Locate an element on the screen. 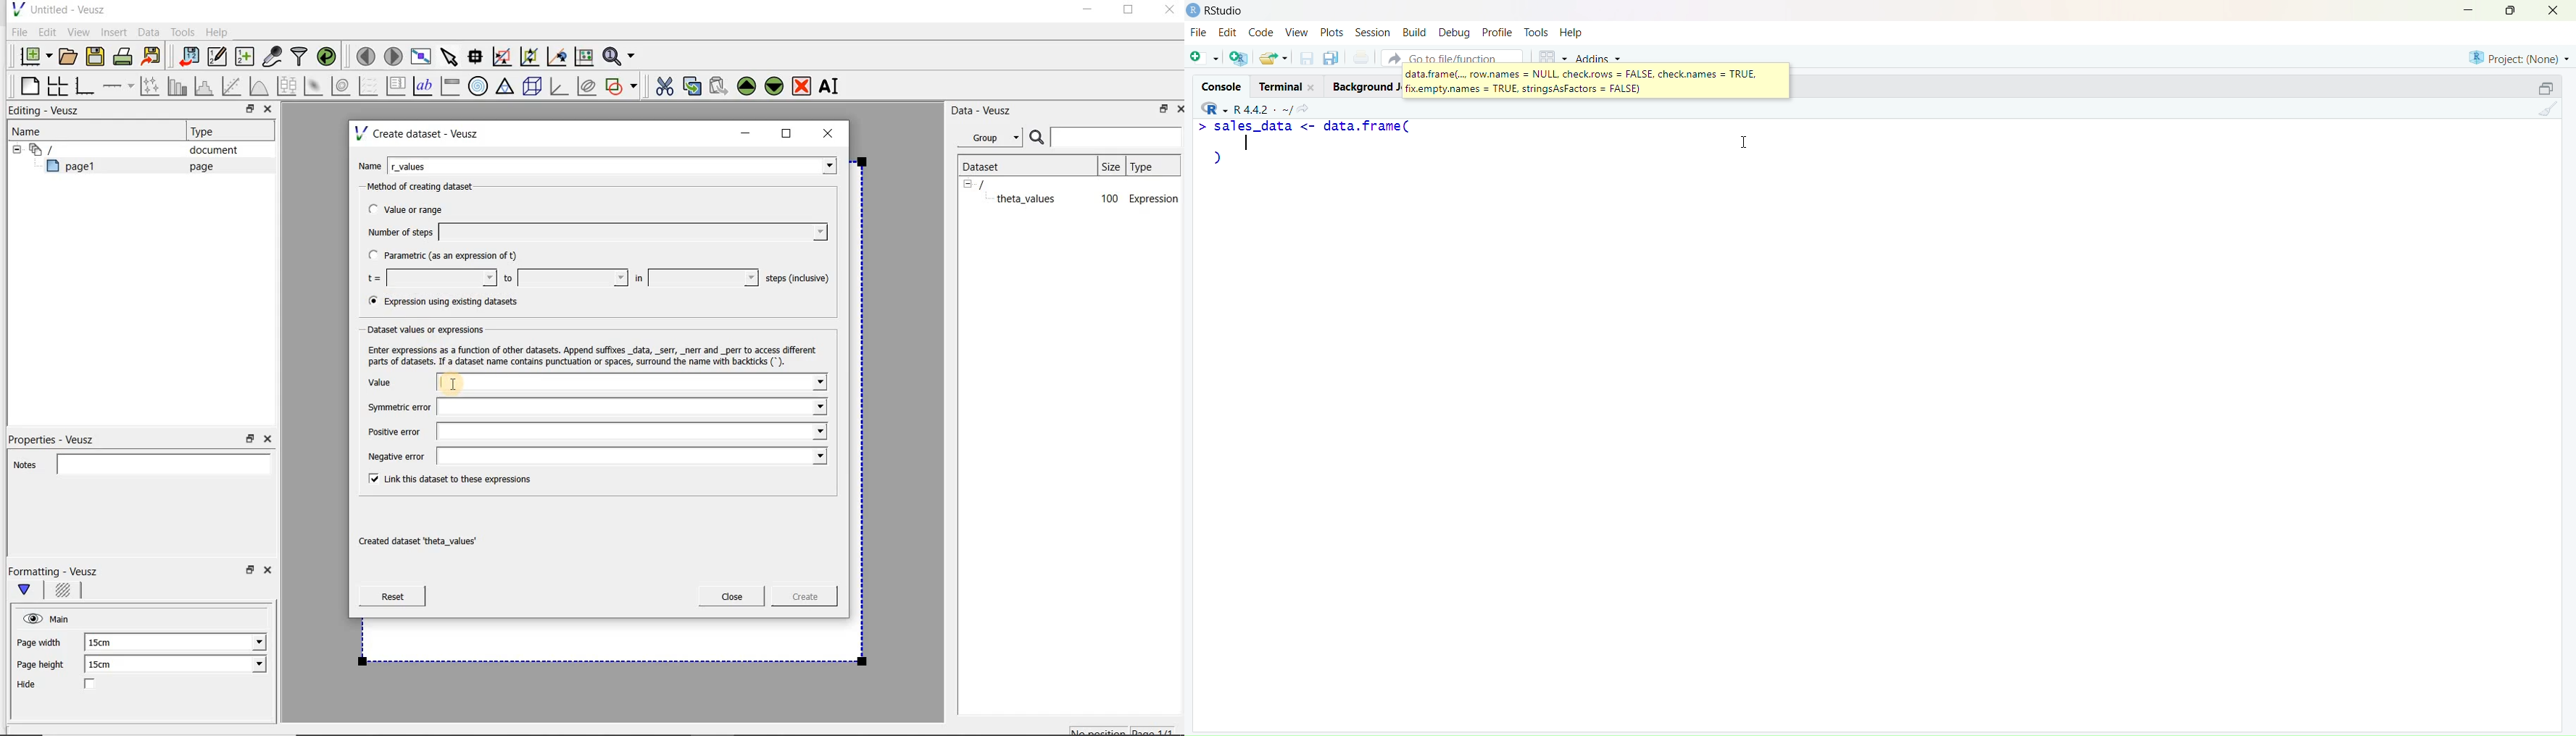 The width and height of the screenshot is (2576, 756). Project: (None) is located at coordinates (2519, 56).